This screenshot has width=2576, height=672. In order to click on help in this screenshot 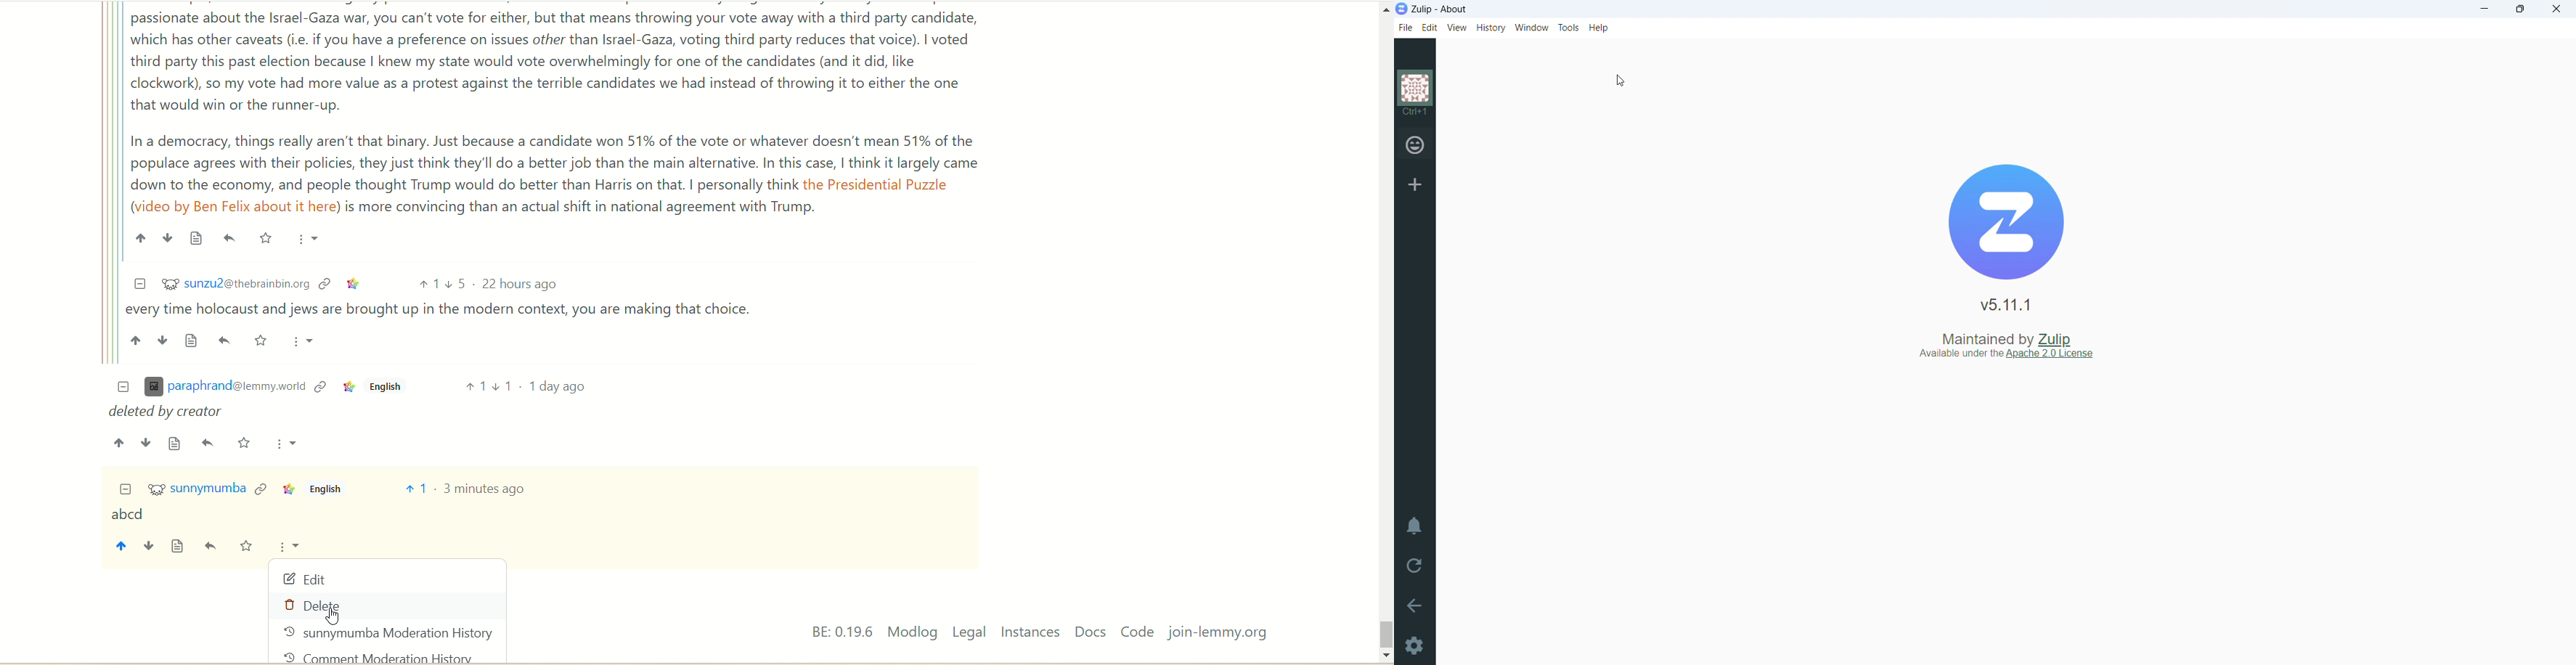, I will do `click(1599, 27)`.